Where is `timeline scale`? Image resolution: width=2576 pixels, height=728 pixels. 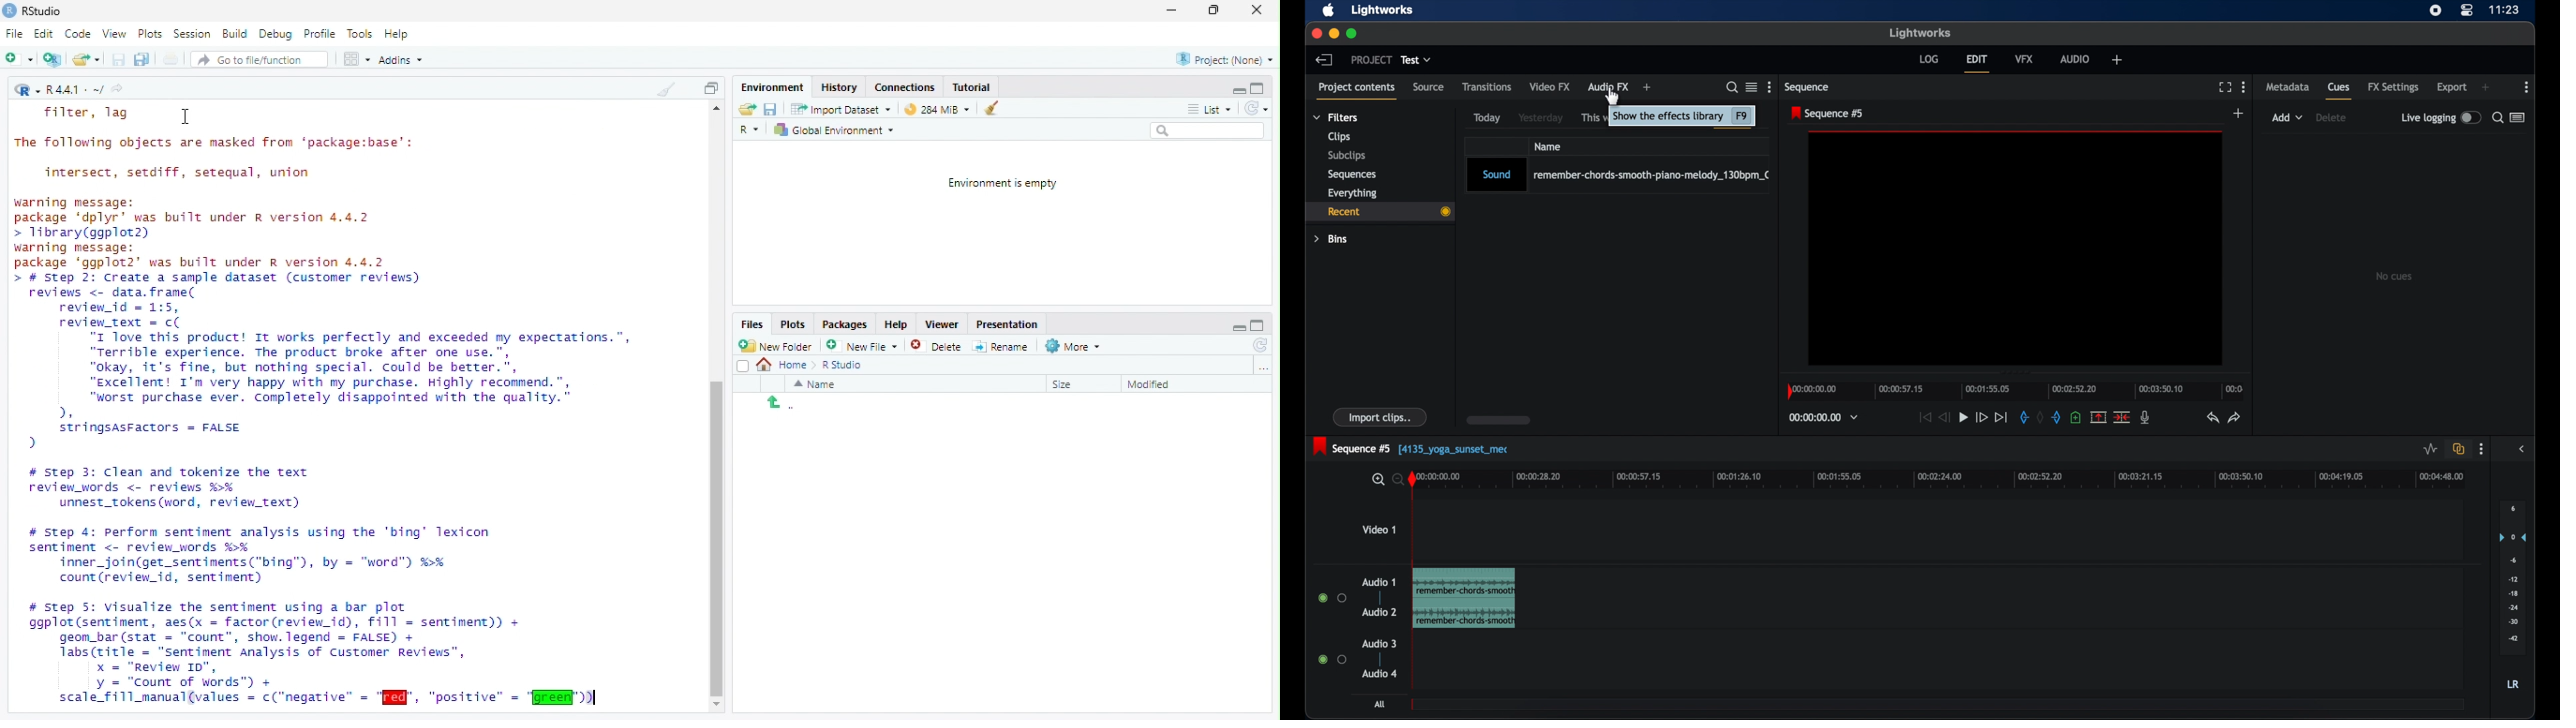
timeline scale is located at coordinates (1951, 481).